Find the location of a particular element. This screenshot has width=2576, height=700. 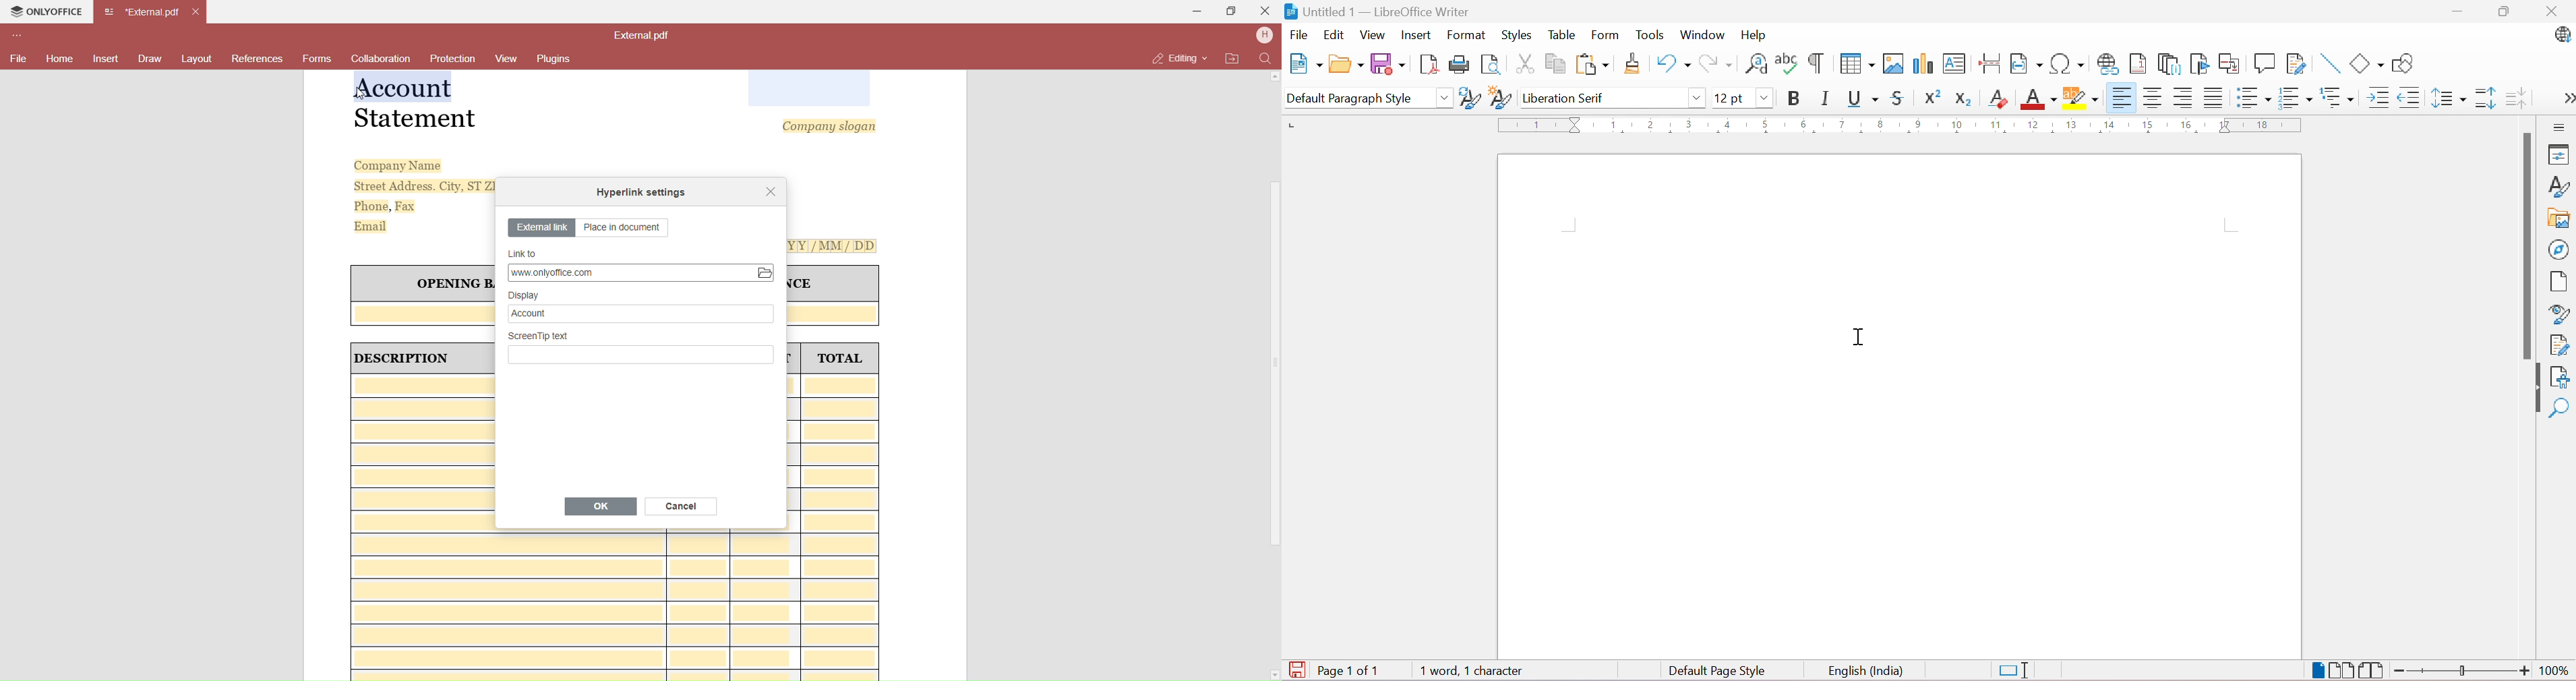

Undo is located at coordinates (1671, 64).